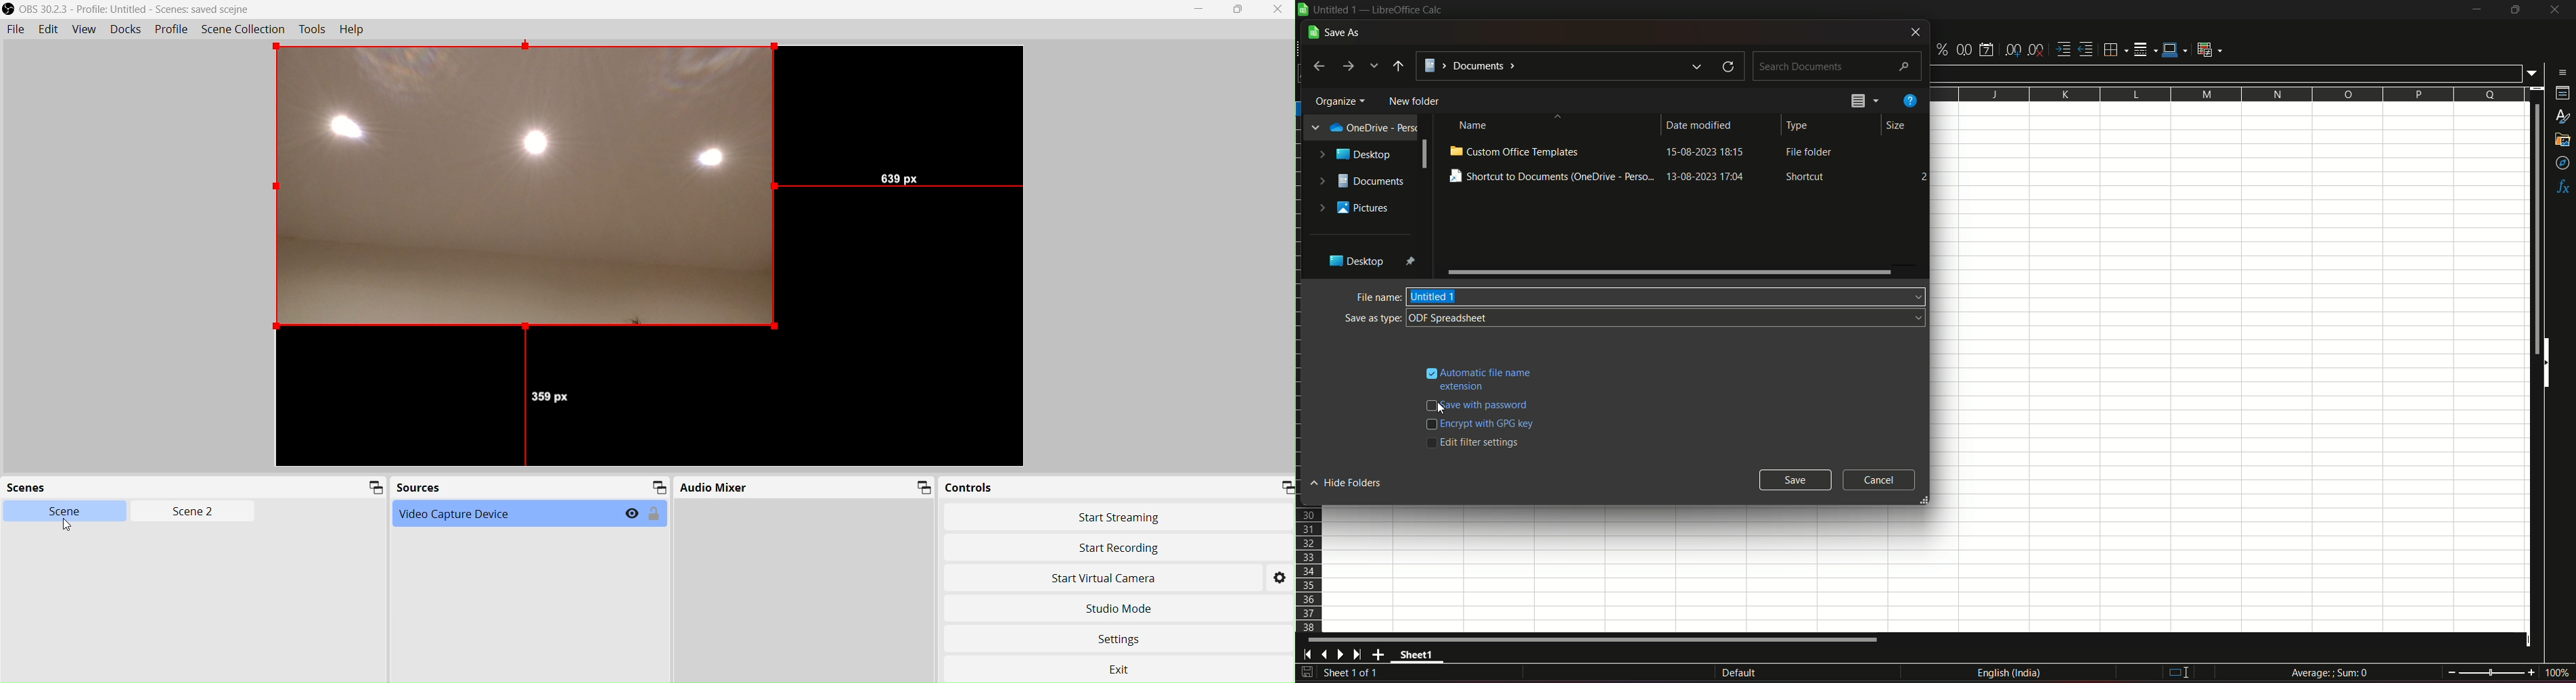 The height and width of the screenshot is (700, 2576). Describe the element at coordinates (1375, 67) in the screenshot. I see `dropdown` at that location.